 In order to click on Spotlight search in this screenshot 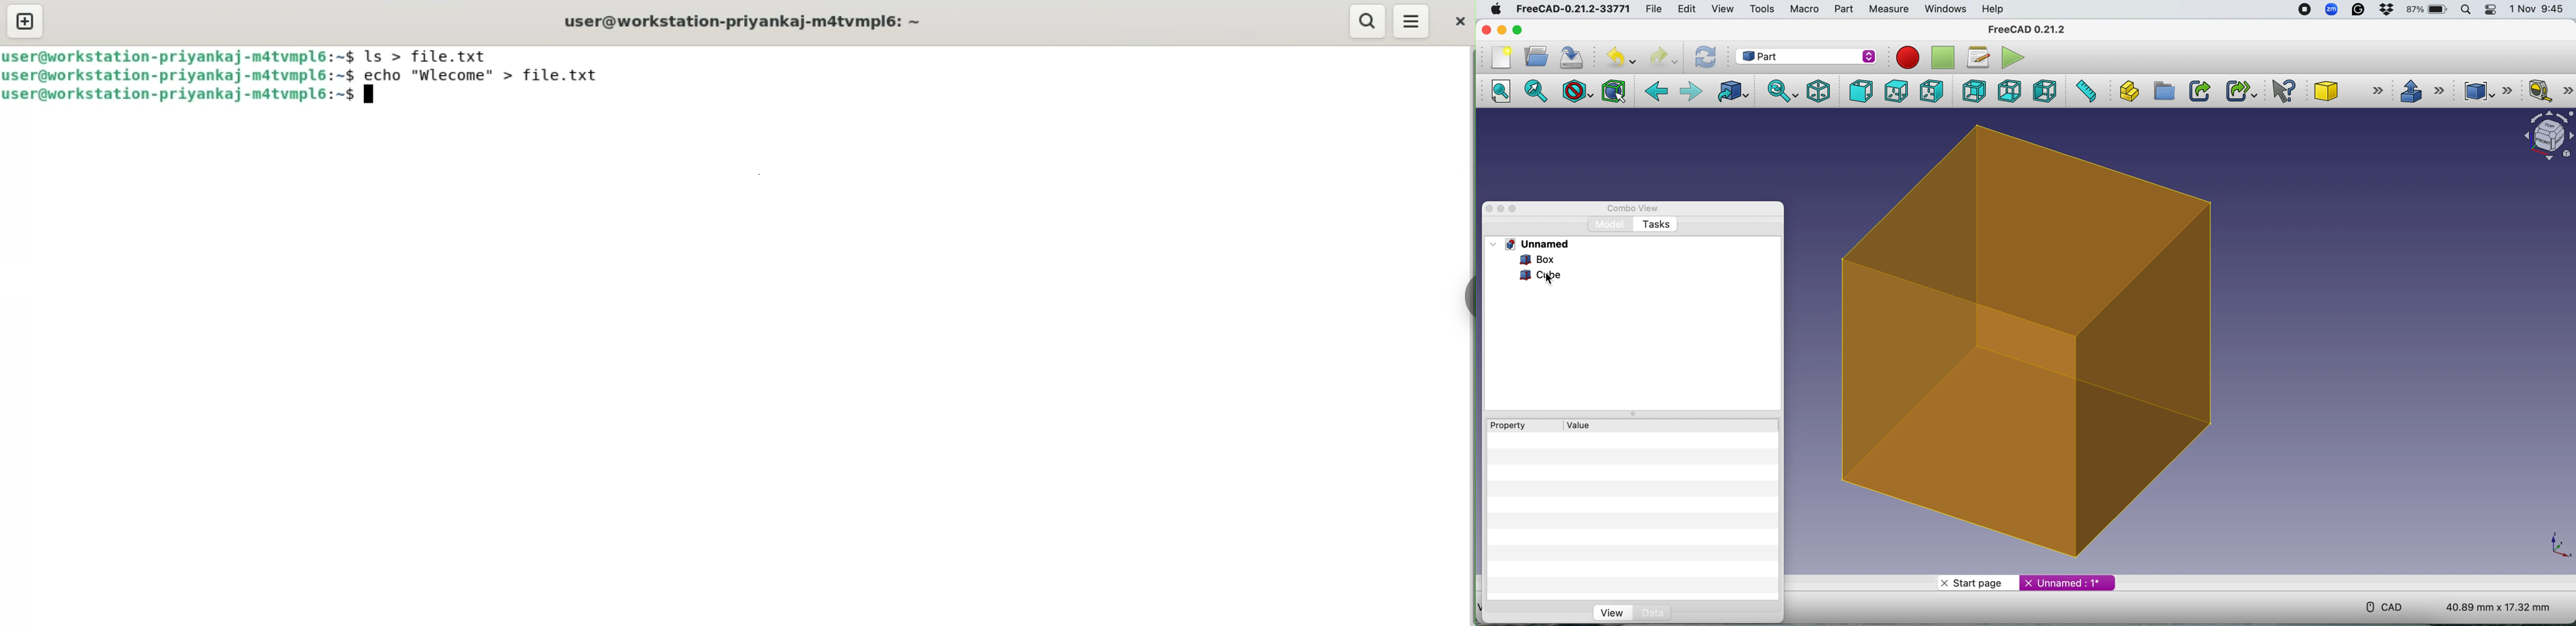, I will do `click(2468, 10)`.